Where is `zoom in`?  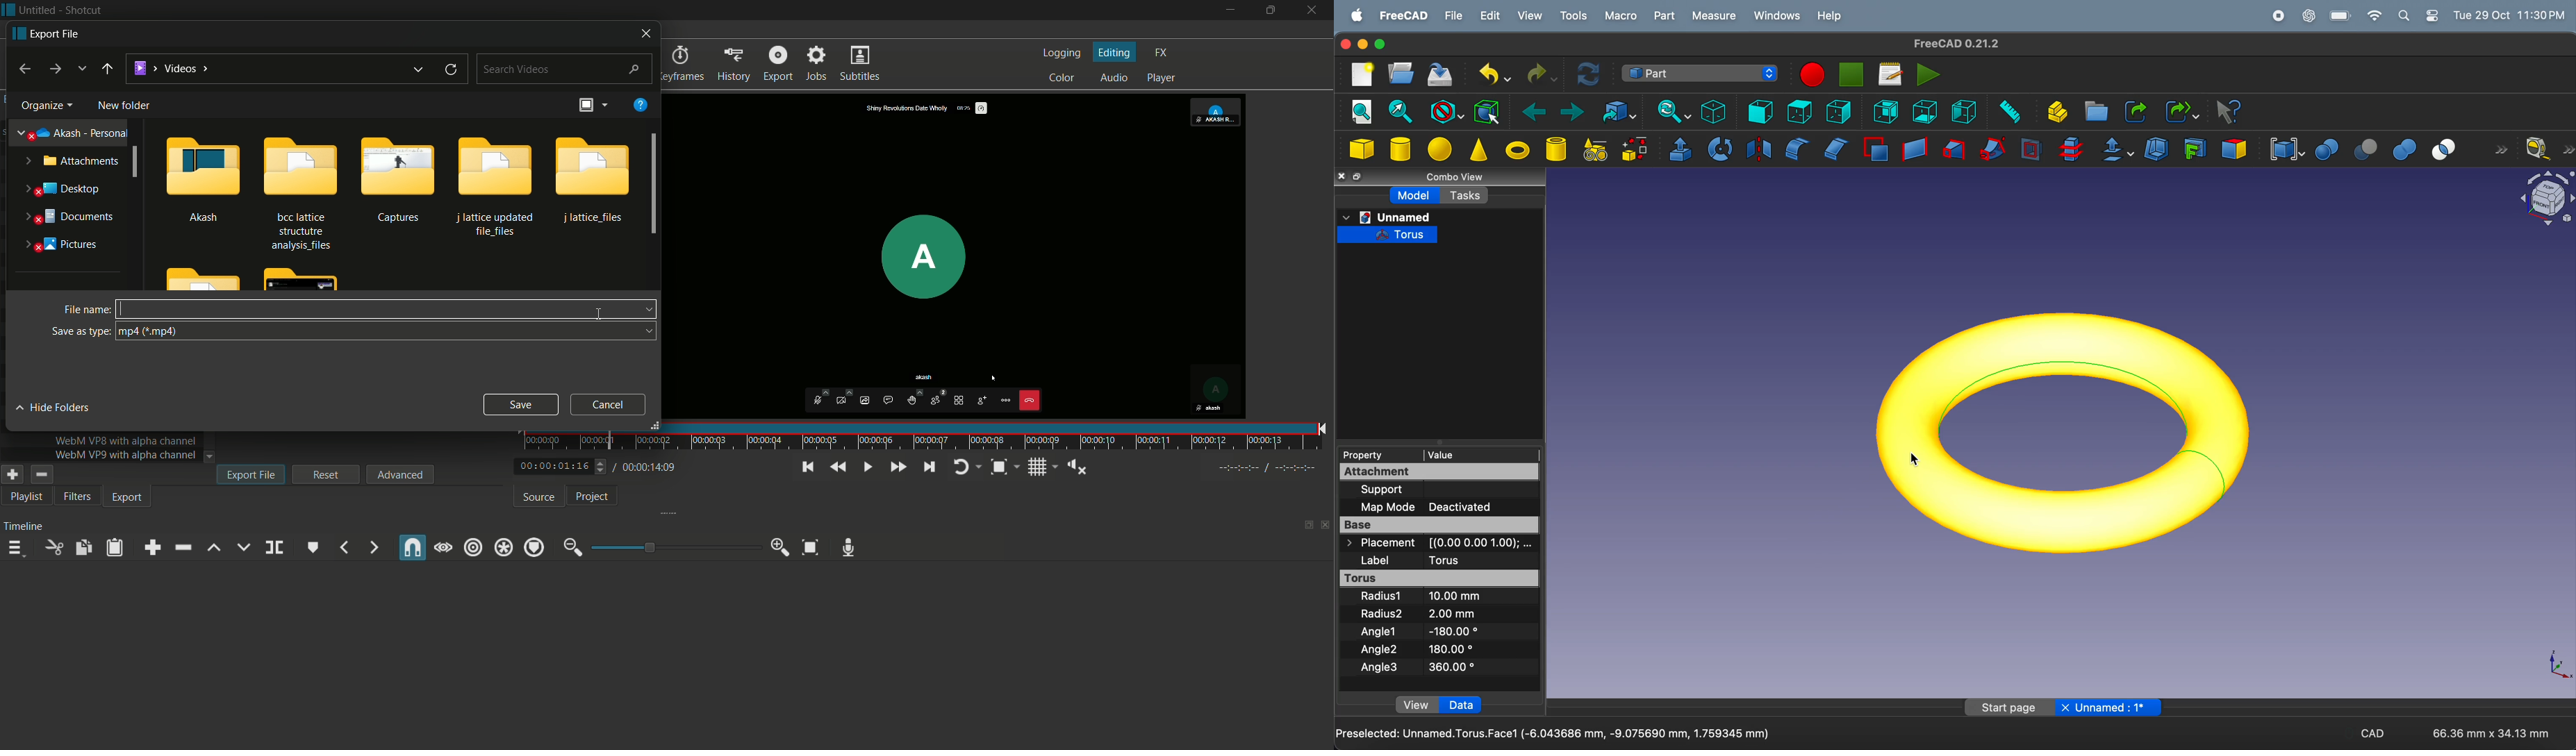 zoom in is located at coordinates (782, 547).